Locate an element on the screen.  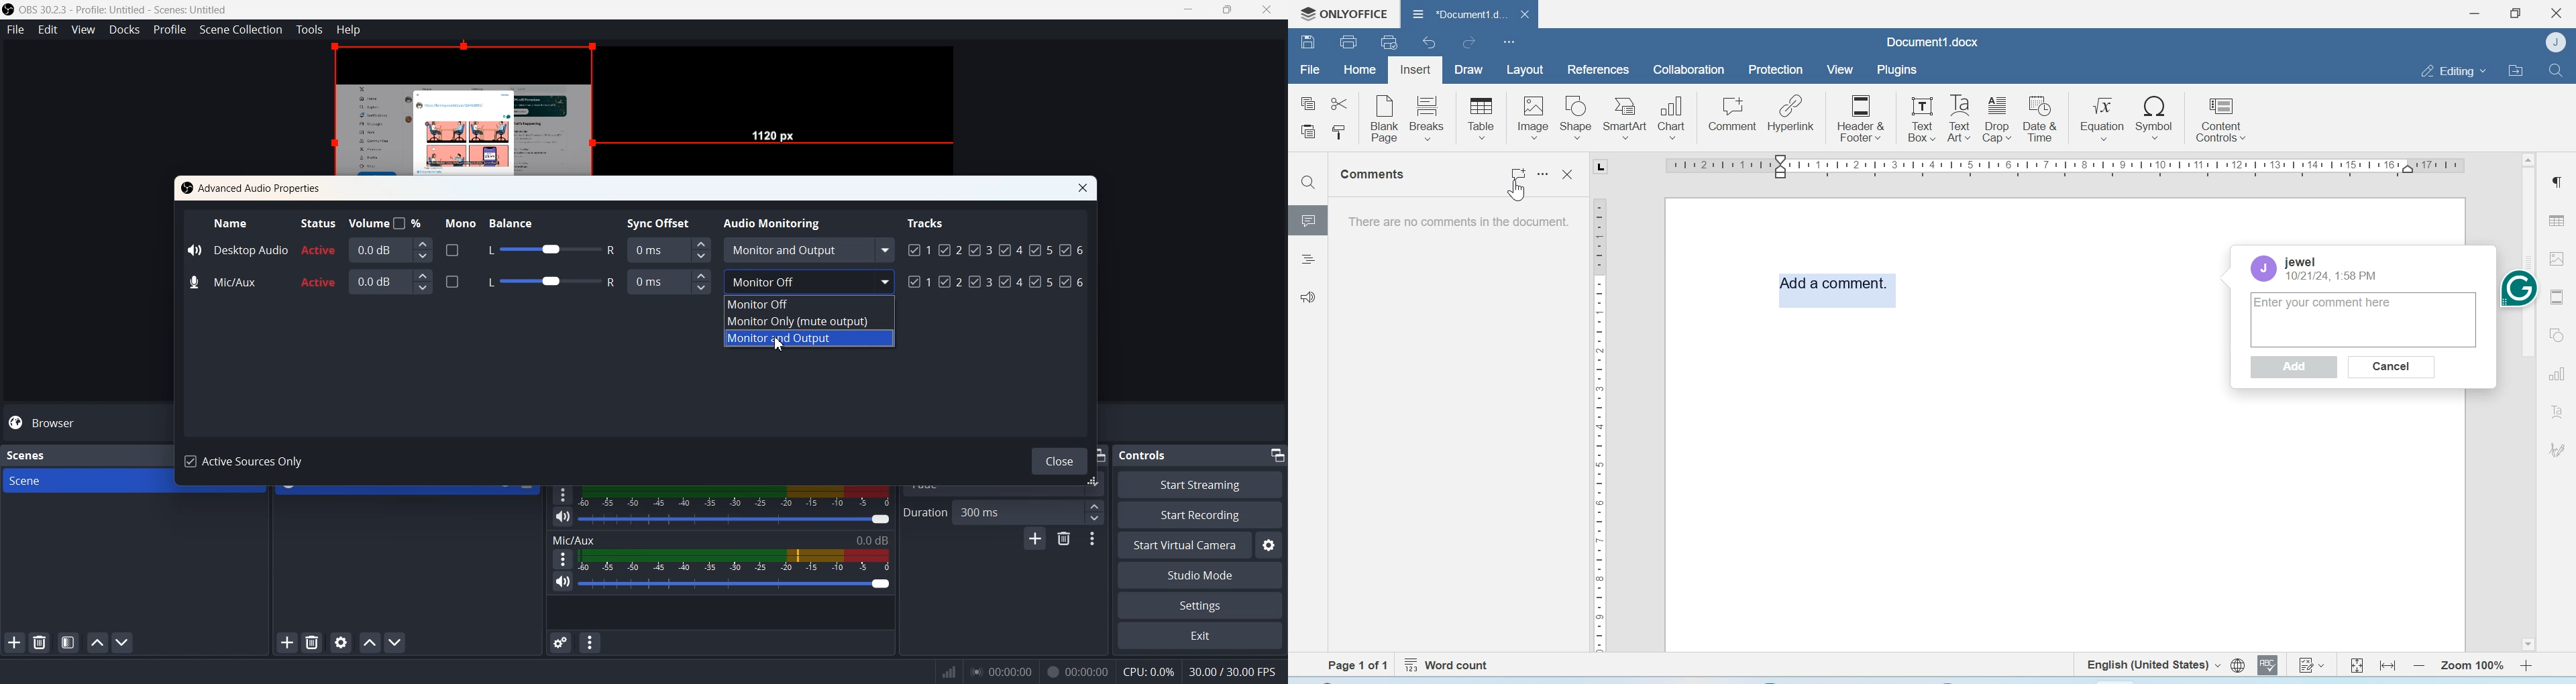
300 ms is located at coordinates (1030, 512).